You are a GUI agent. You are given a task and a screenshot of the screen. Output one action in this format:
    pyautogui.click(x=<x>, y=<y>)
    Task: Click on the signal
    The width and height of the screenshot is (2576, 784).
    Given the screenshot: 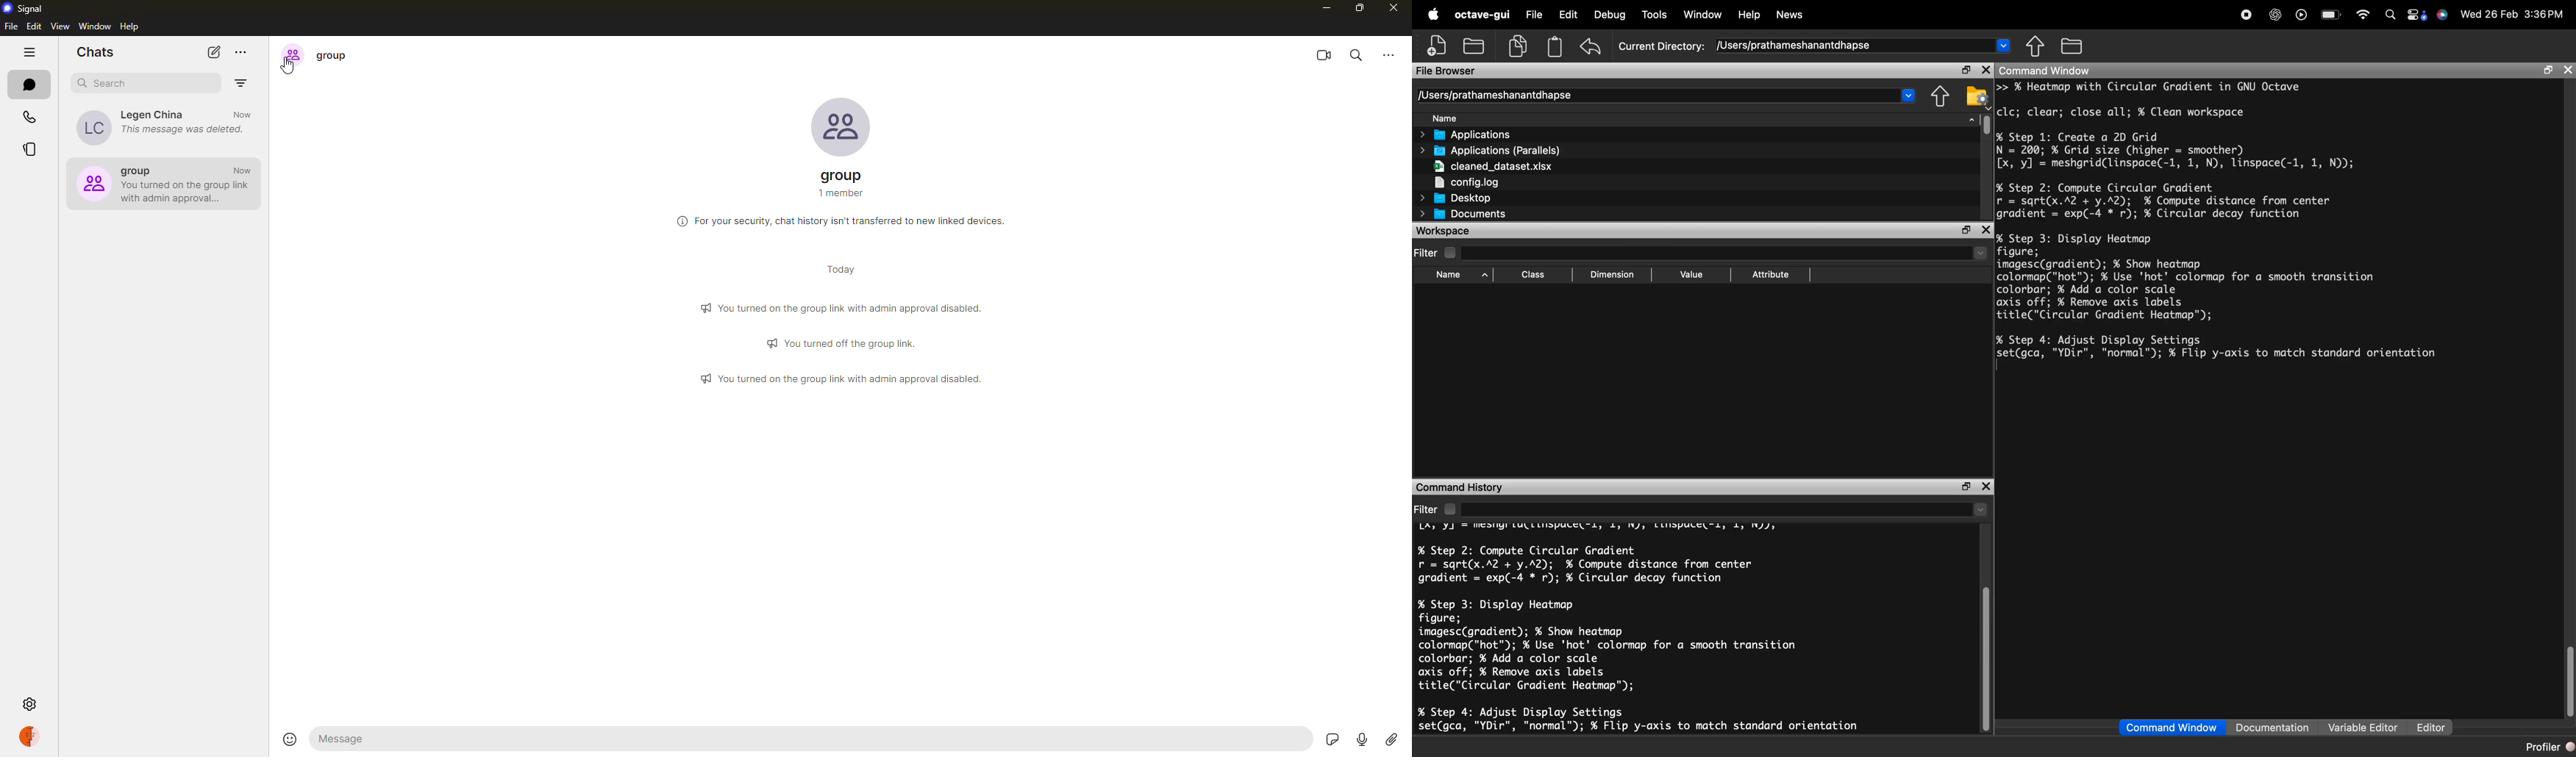 What is the action you would take?
    pyautogui.click(x=27, y=9)
    